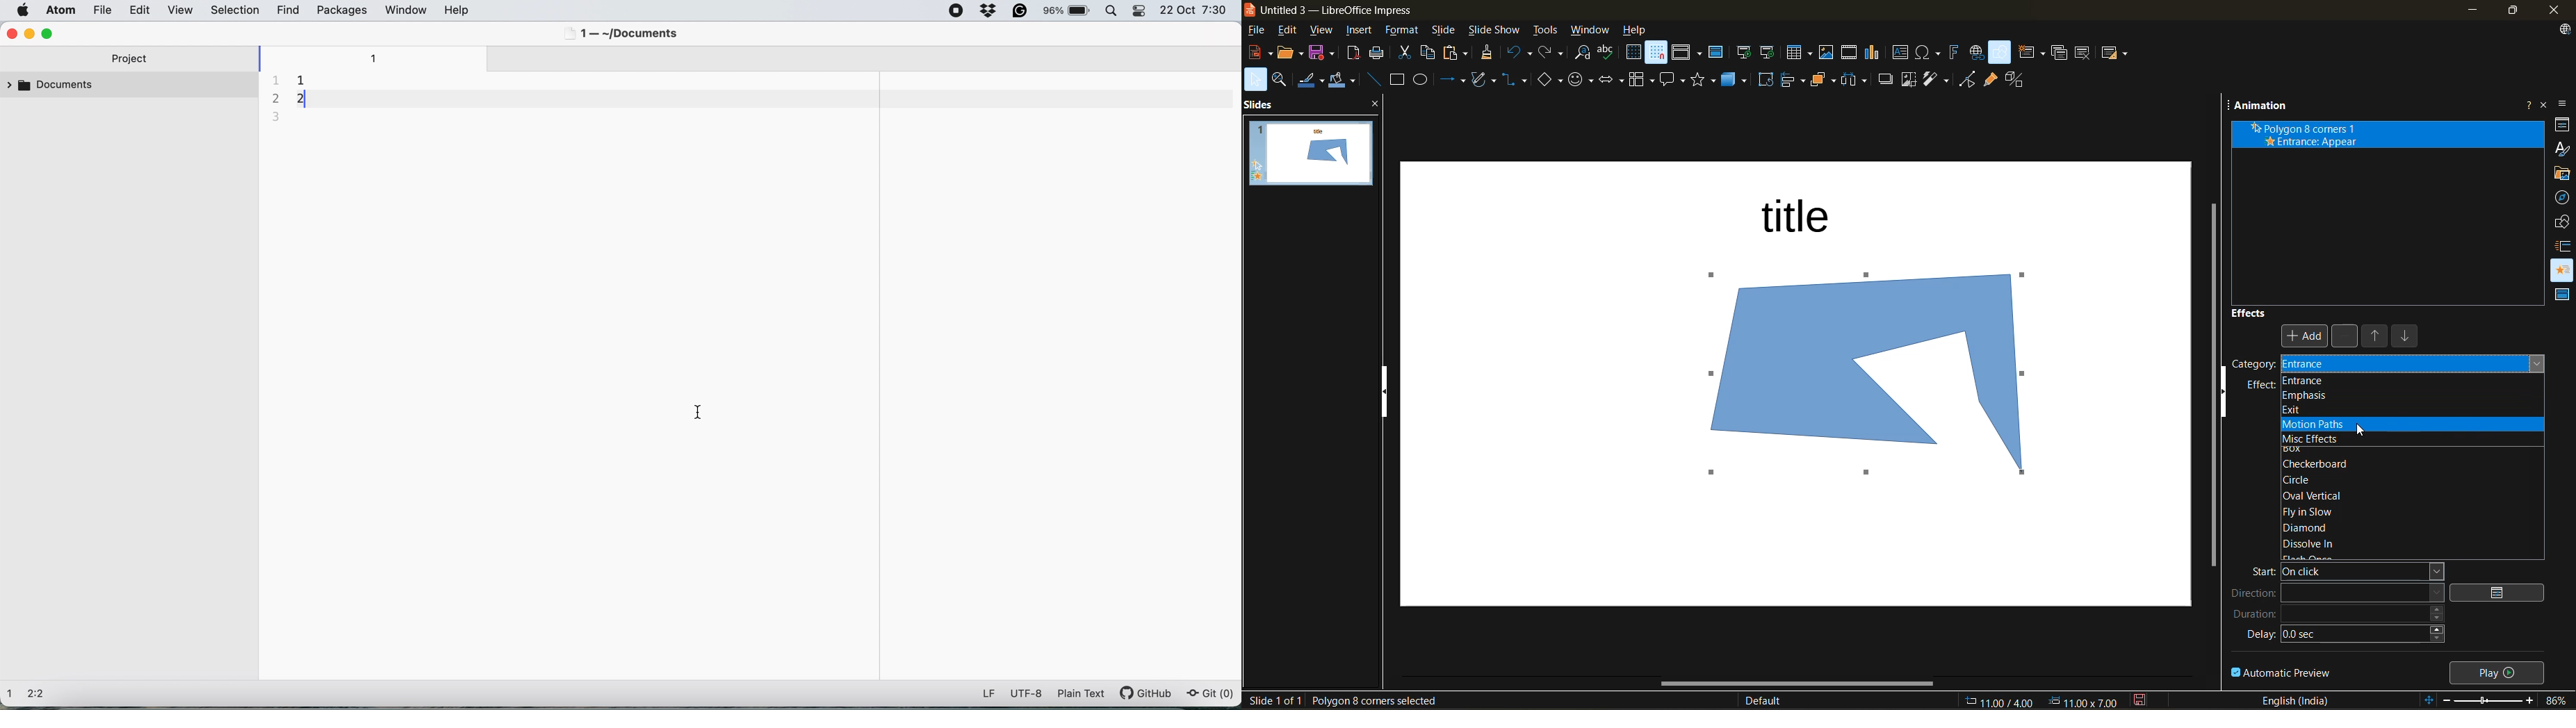  What do you see at coordinates (2320, 365) in the screenshot?
I see `Entrance` at bounding box center [2320, 365].